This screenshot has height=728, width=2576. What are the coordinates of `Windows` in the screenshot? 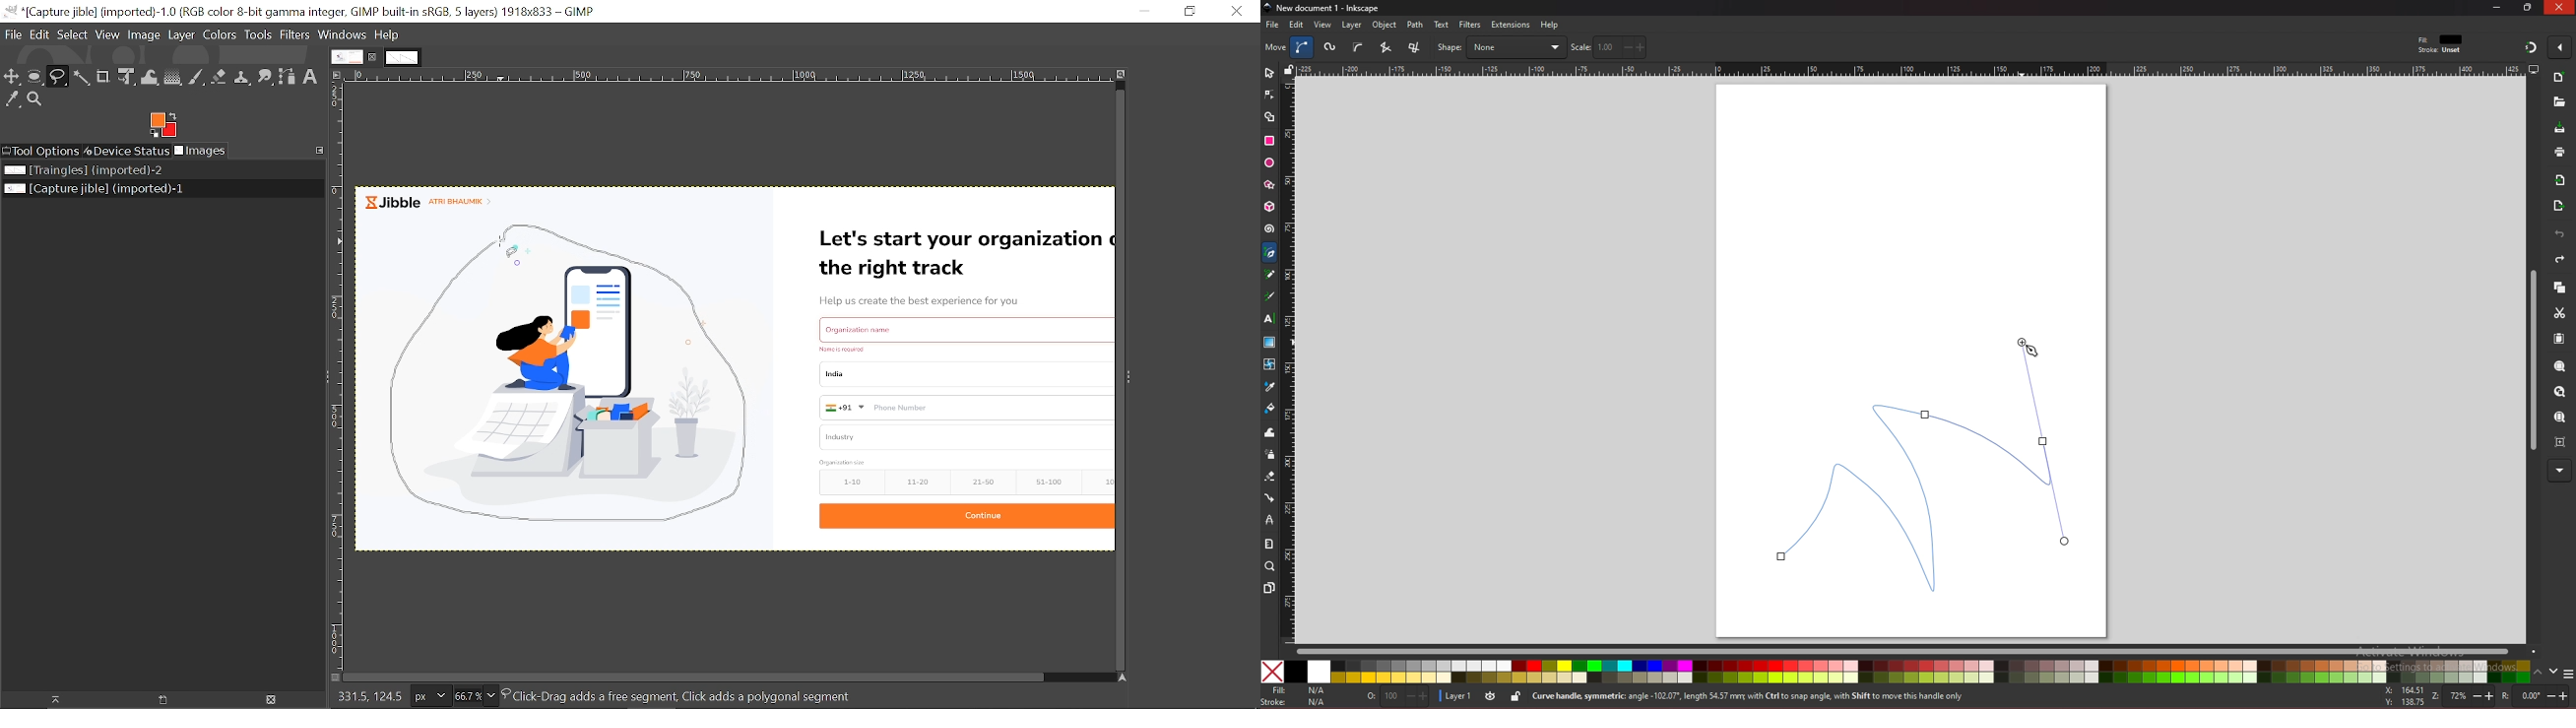 It's located at (344, 35).